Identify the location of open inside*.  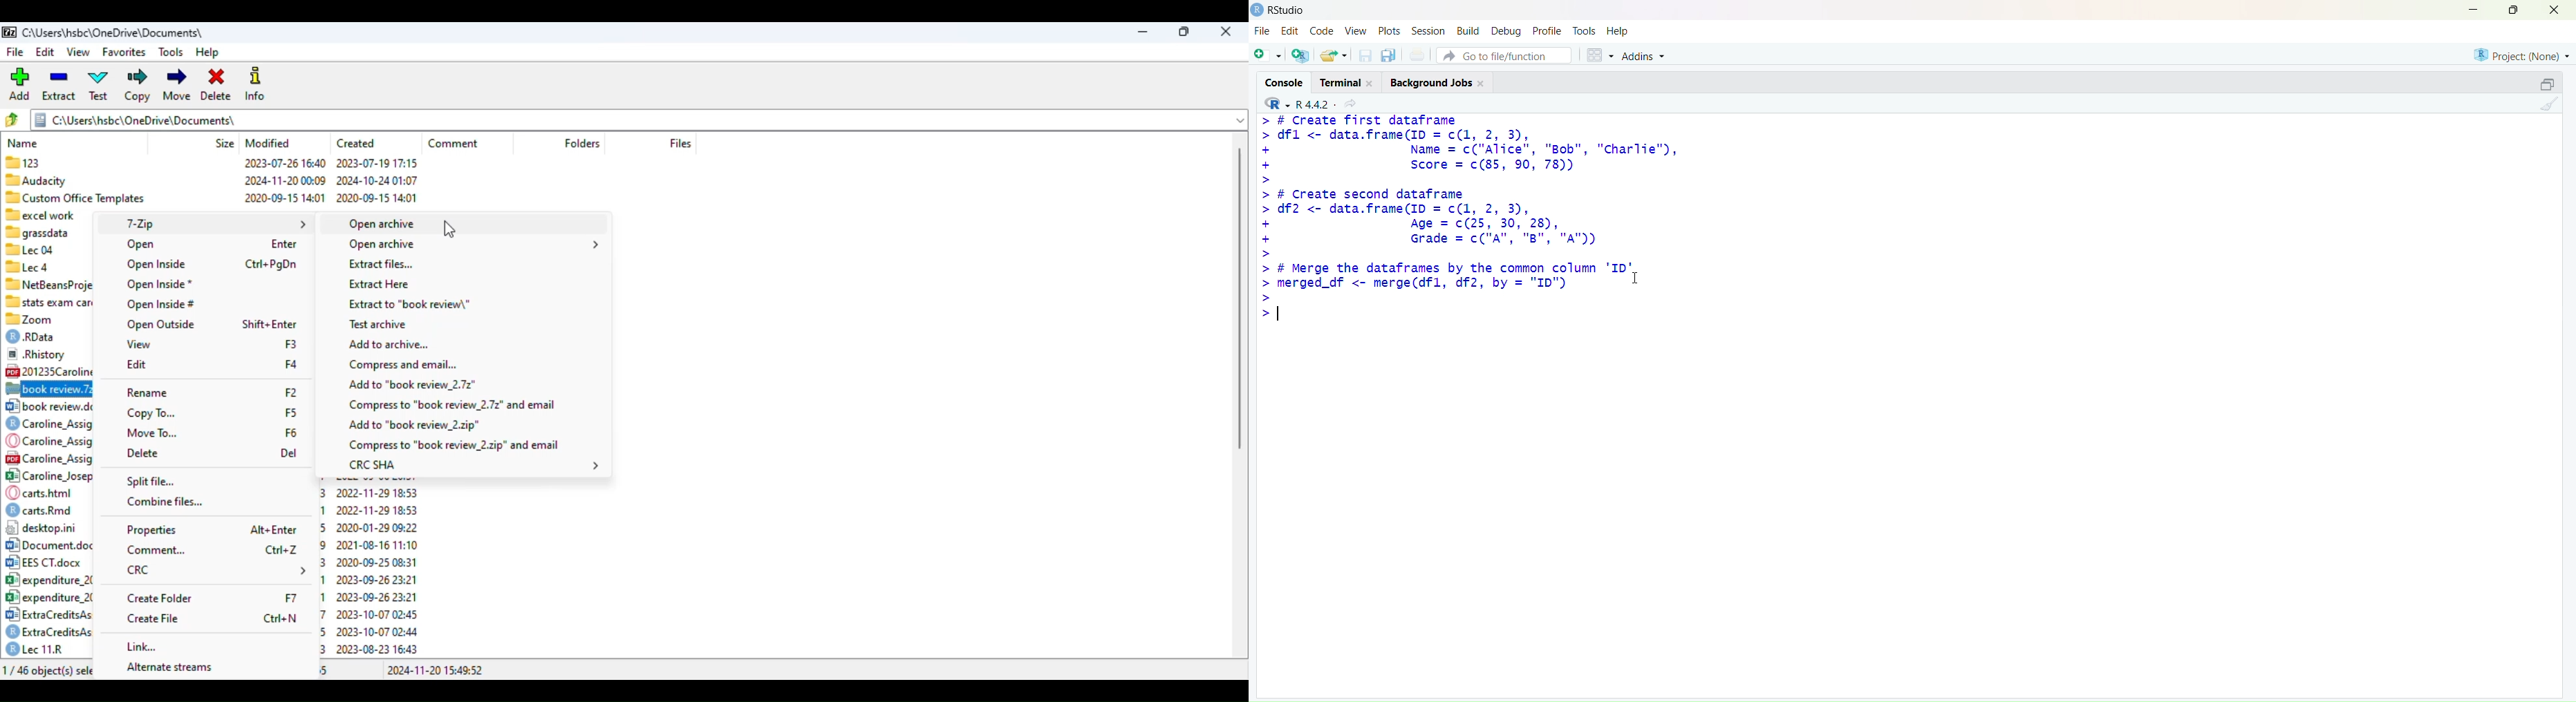
(159, 284).